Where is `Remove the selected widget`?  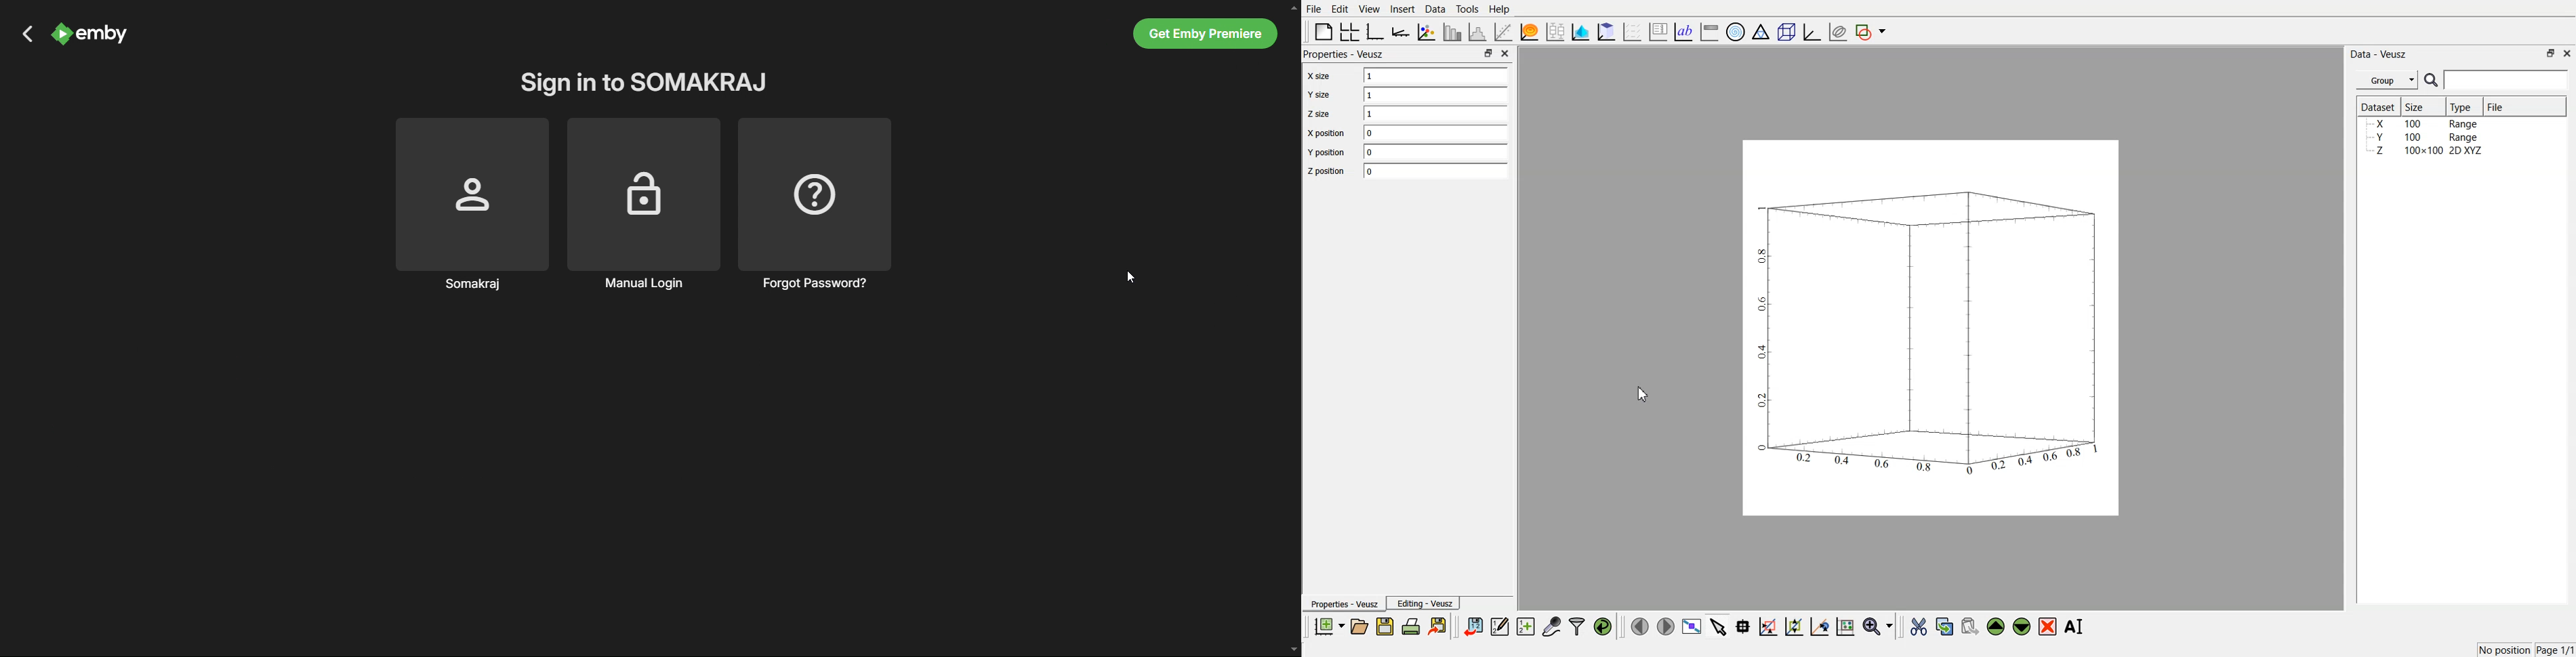 Remove the selected widget is located at coordinates (2048, 627).